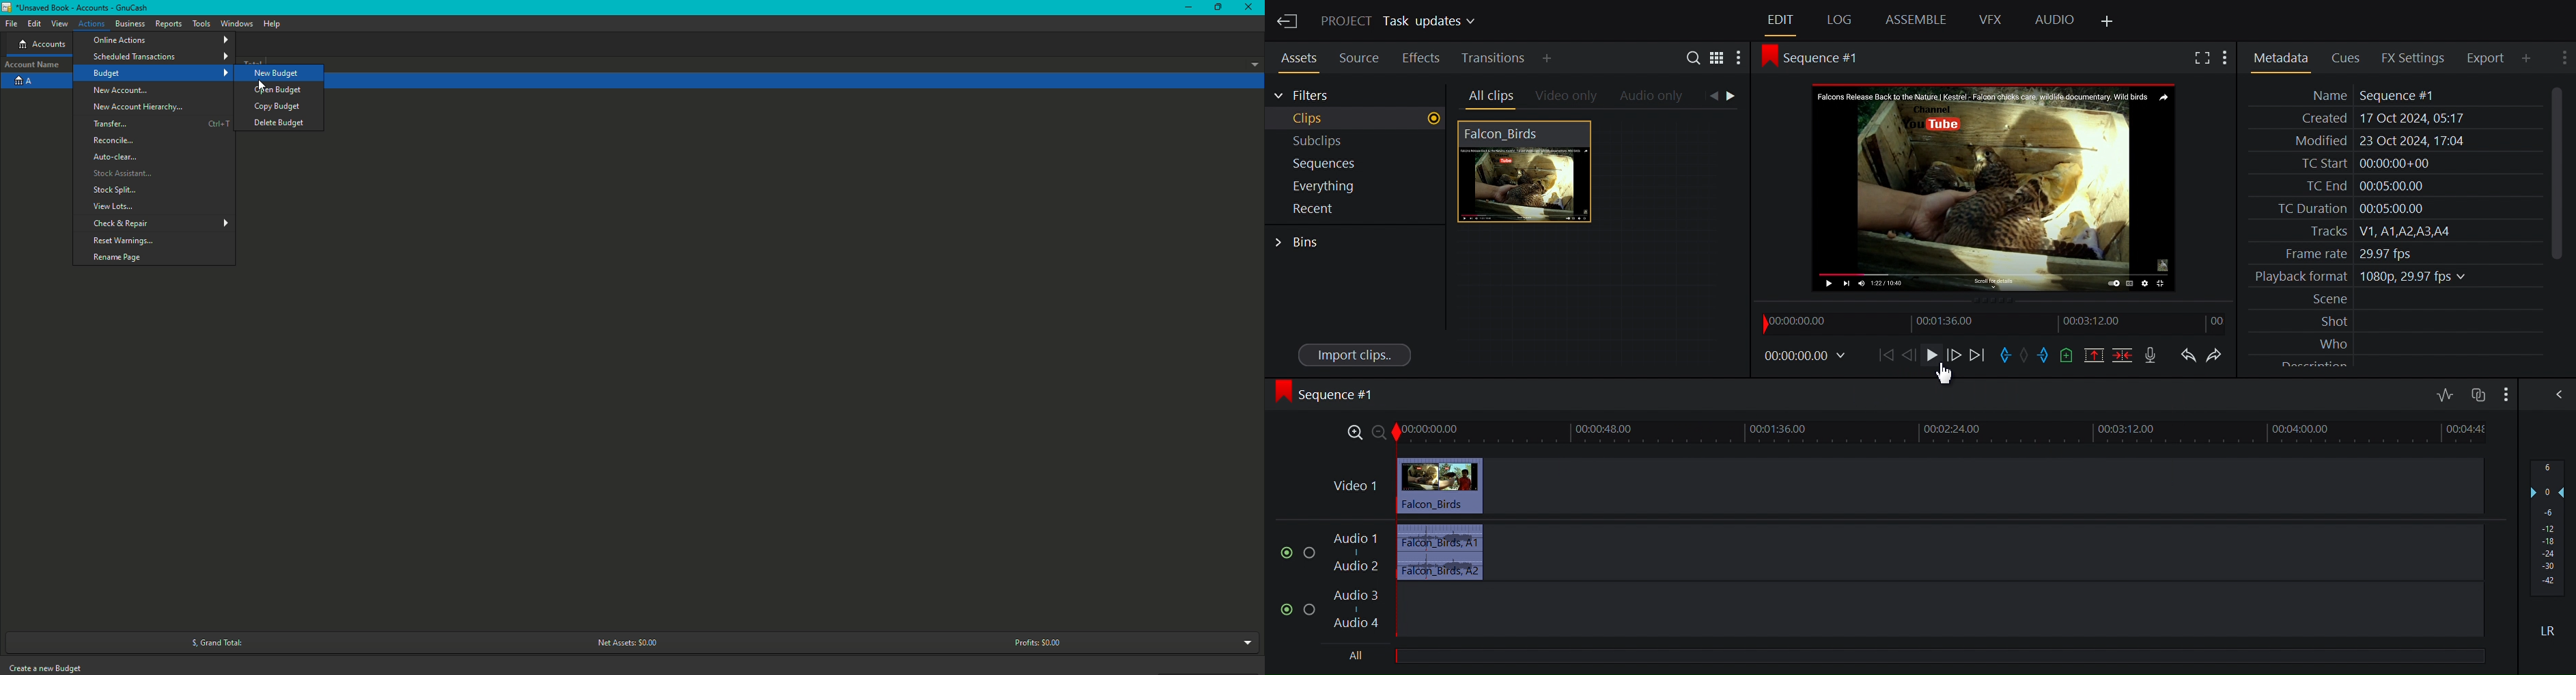 This screenshot has width=2576, height=700. What do you see at coordinates (279, 74) in the screenshot?
I see `New Budget` at bounding box center [279, 74].